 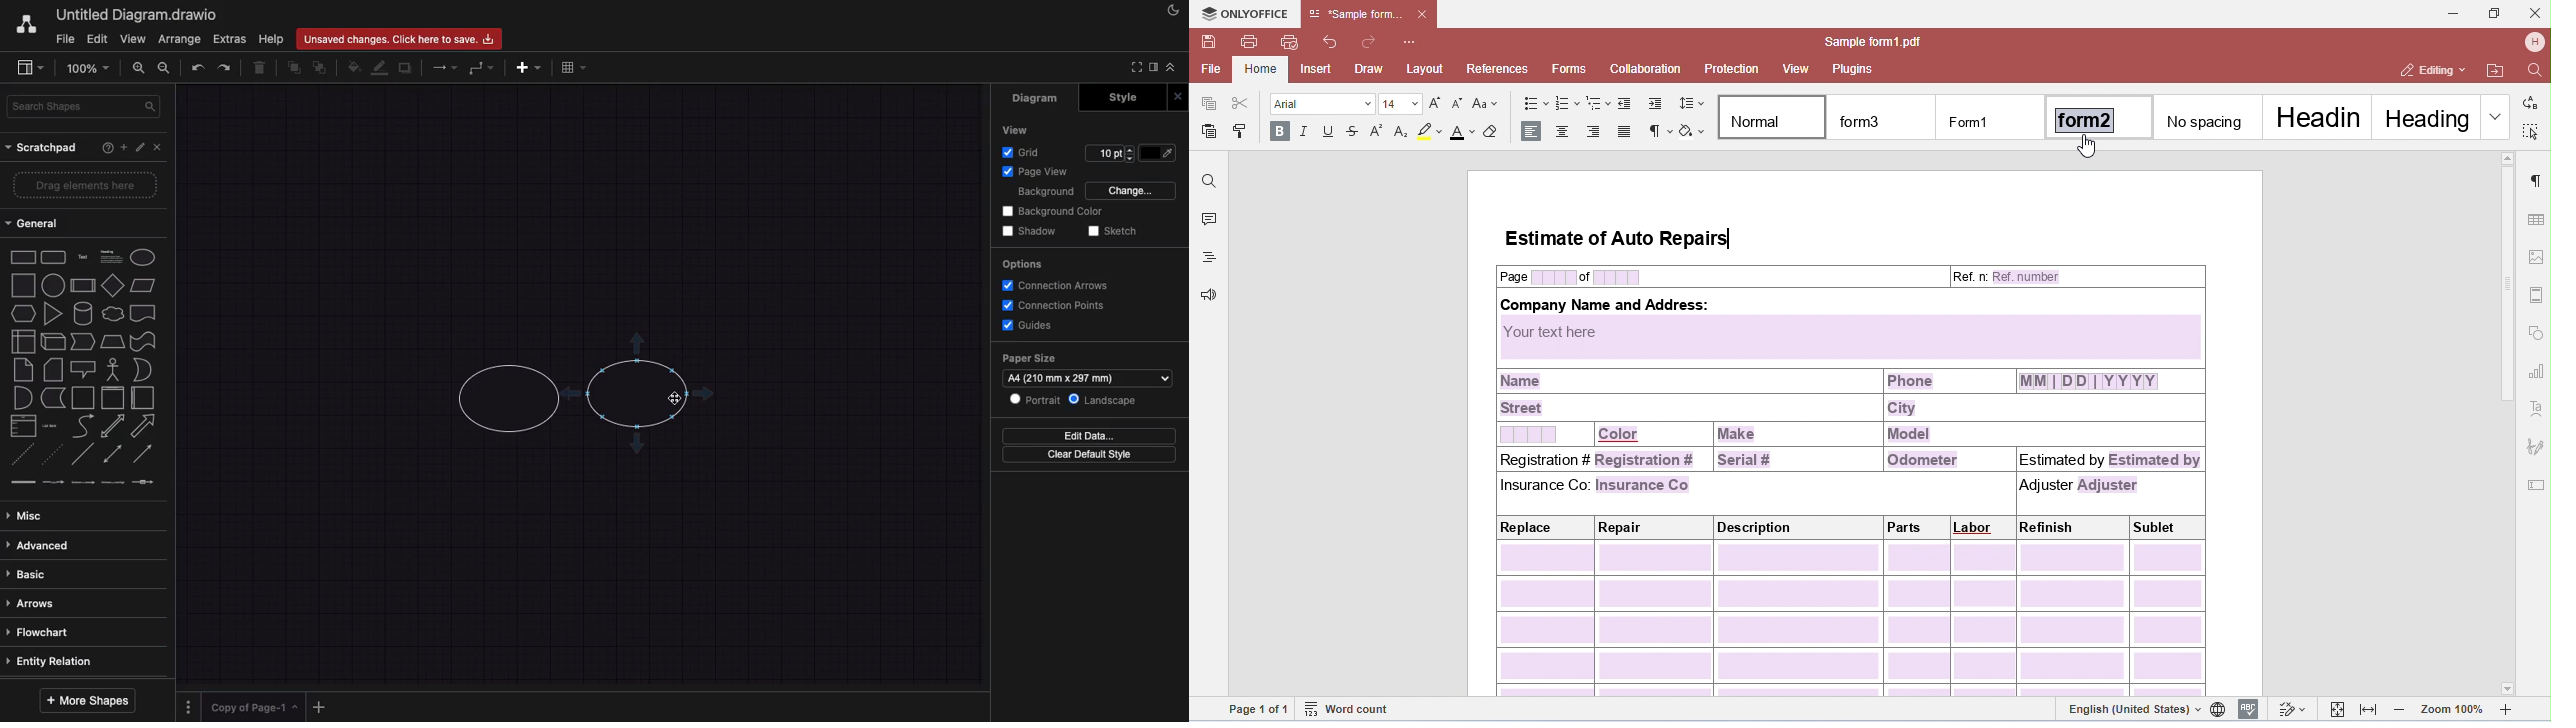 What do you see at coordinates (81, 634) in the screenshot?
I see `flowchart` at bounding box center [81, 634].